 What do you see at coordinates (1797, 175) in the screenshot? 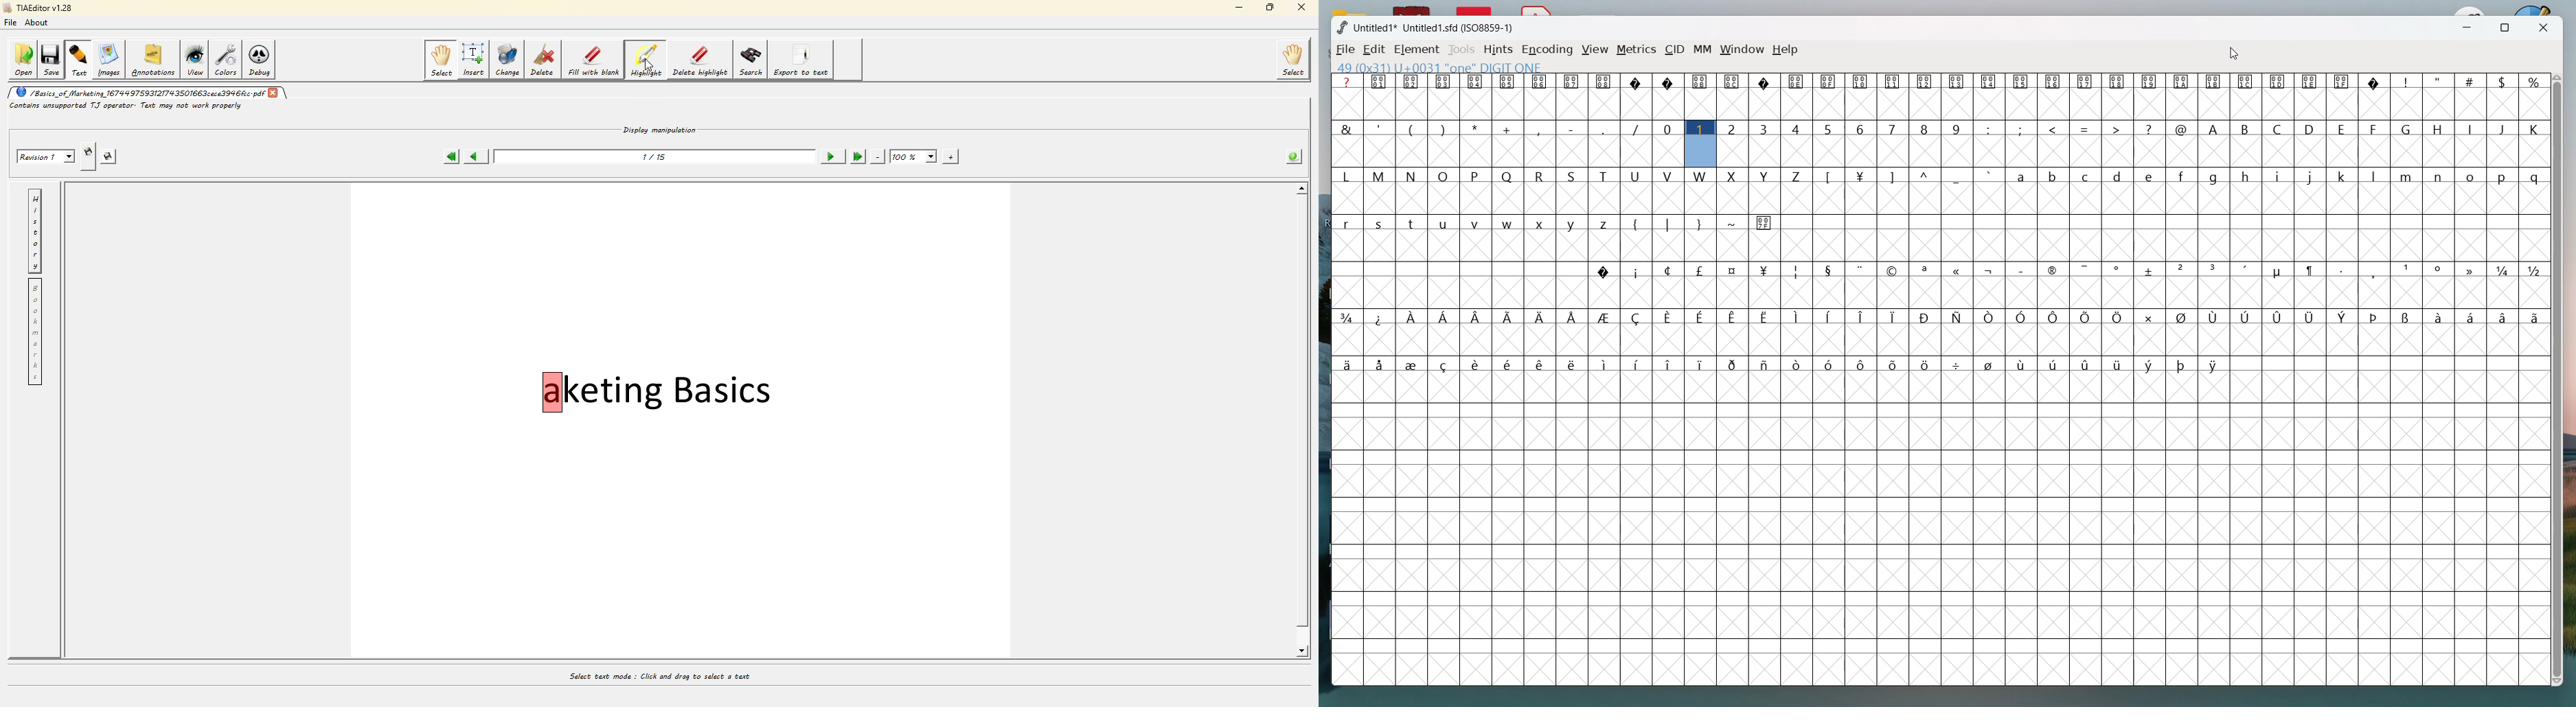
I see `Z` at bounding box center [1797, 175].